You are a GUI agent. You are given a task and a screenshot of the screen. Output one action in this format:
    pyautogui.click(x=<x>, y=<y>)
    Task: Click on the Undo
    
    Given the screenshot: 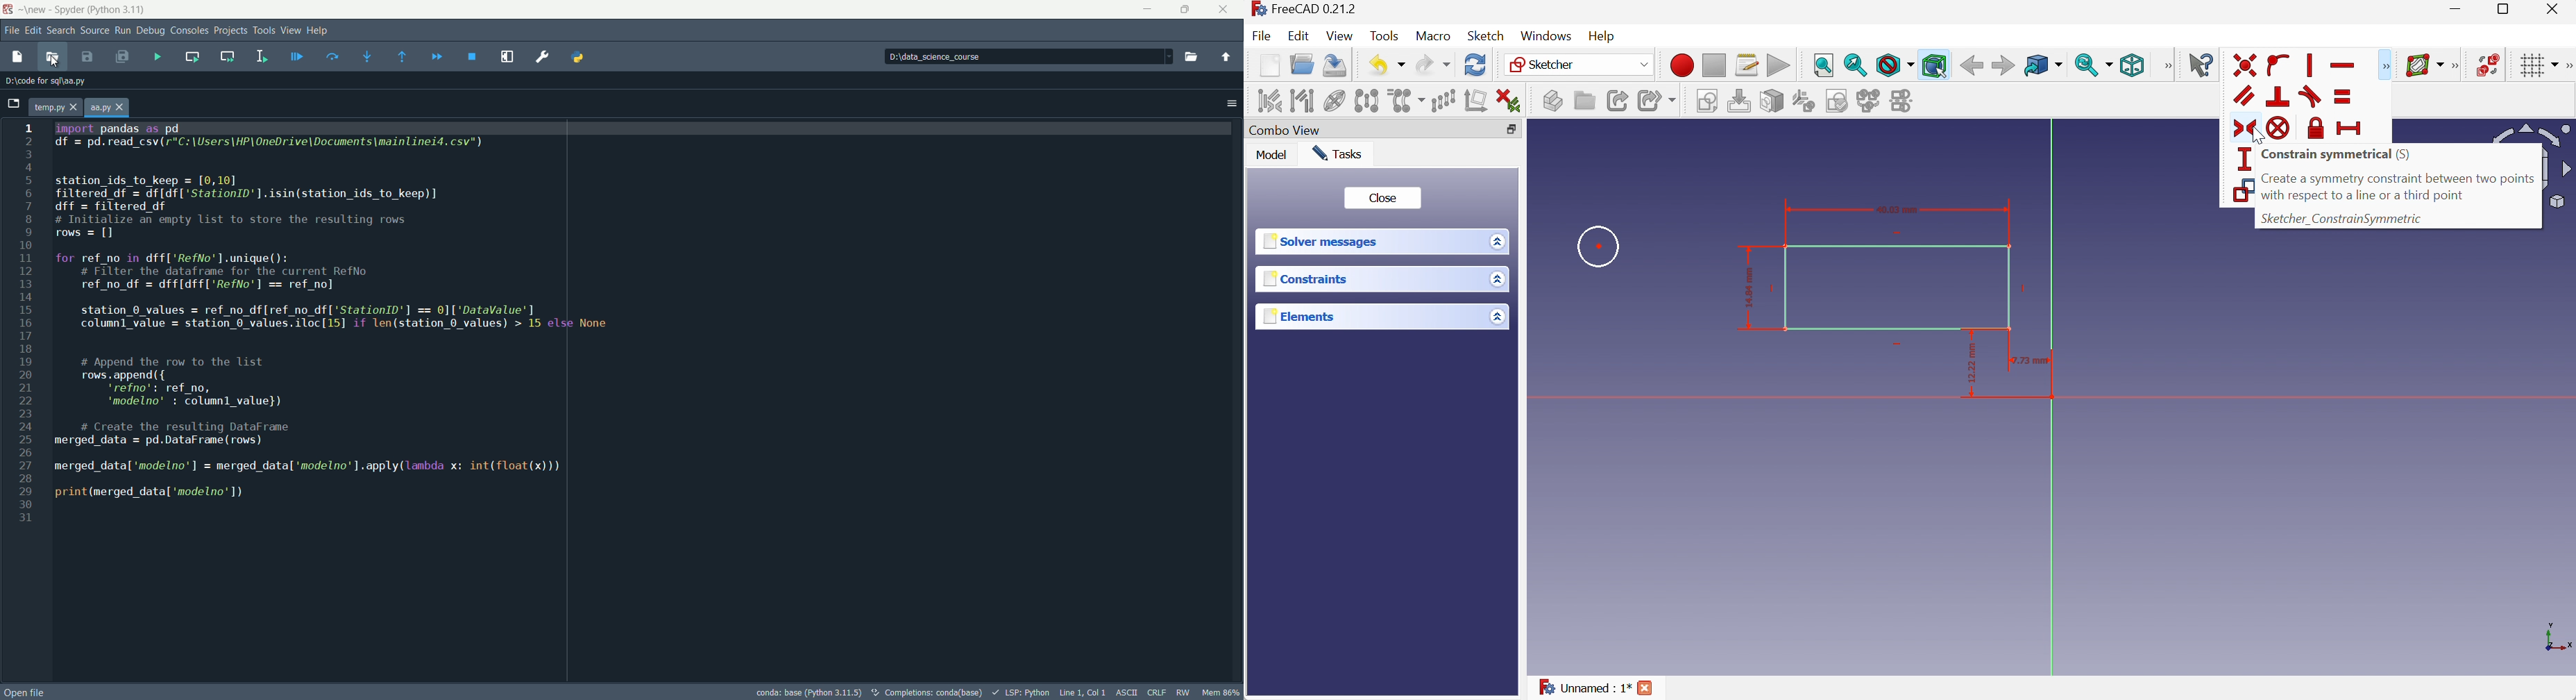 What is the action you would take?
    pyautogui.click(x=1389, y=66)
    